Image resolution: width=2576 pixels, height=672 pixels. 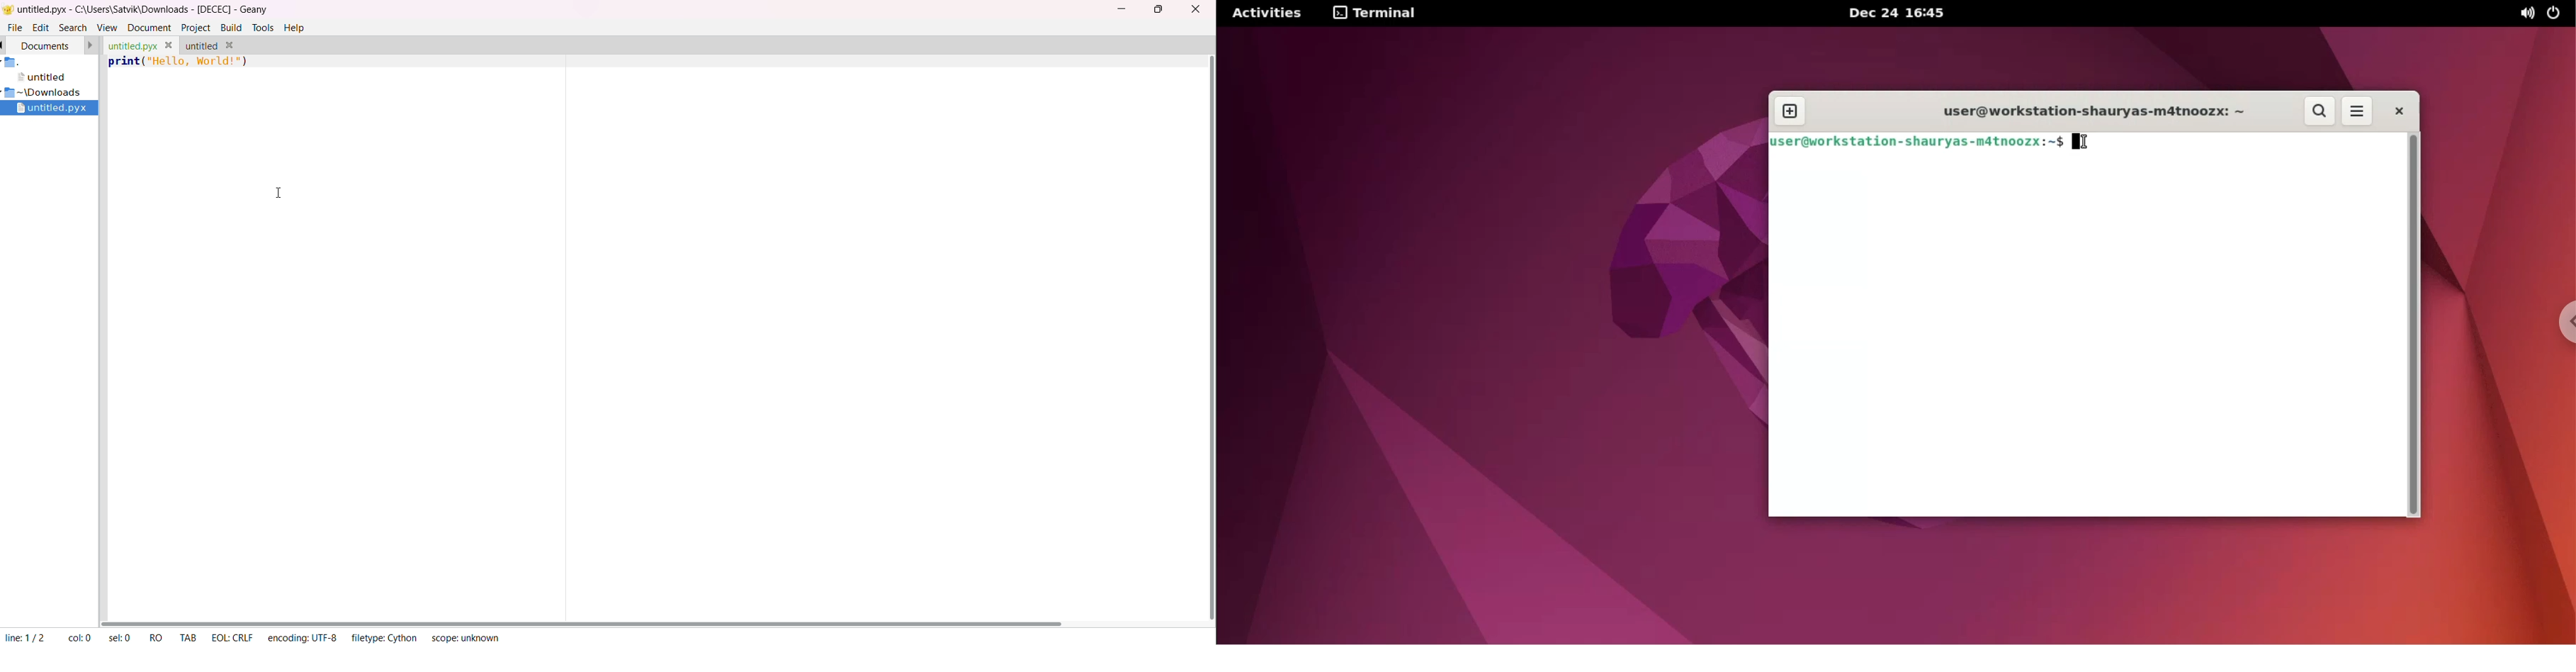 What do you see at coordinates (466, 637) in the screenshot?
I see `scope: unknown` at bounding box center [466, 637].